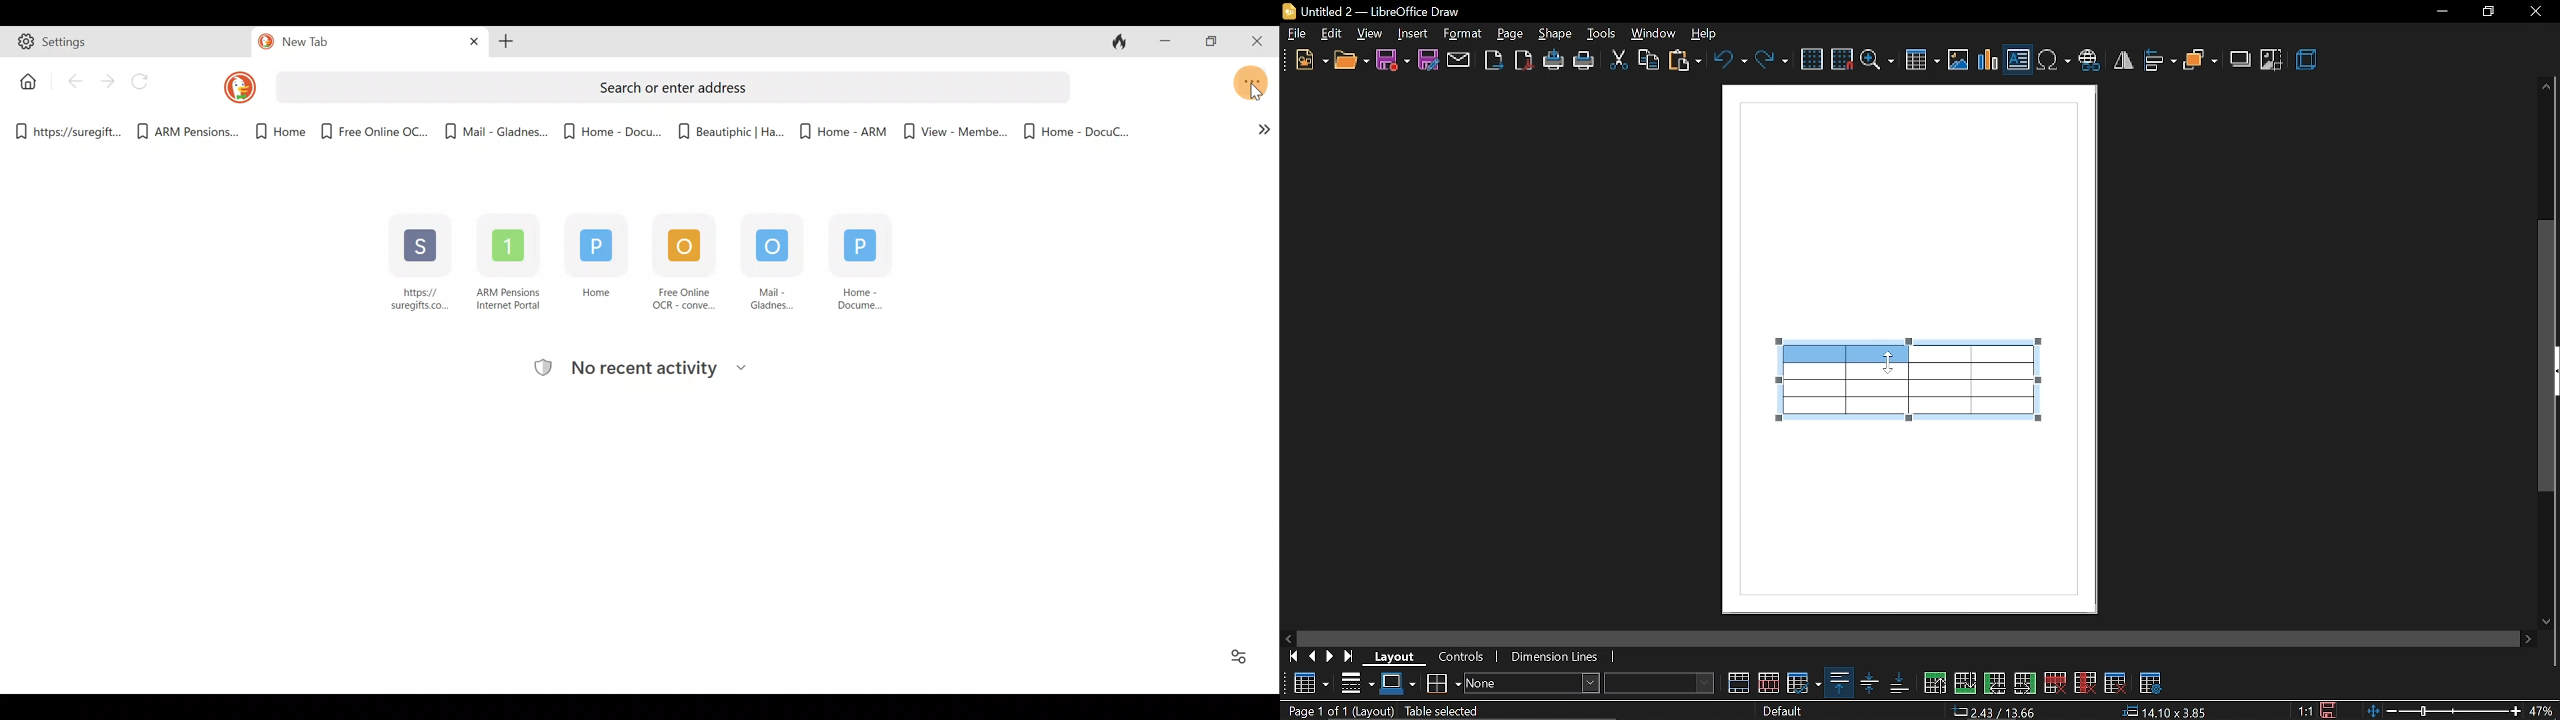 The image size is (2576, 728). Describe the element at coordinates (495, 130) in the screenshot. I see `Bookmark 5` at that location.